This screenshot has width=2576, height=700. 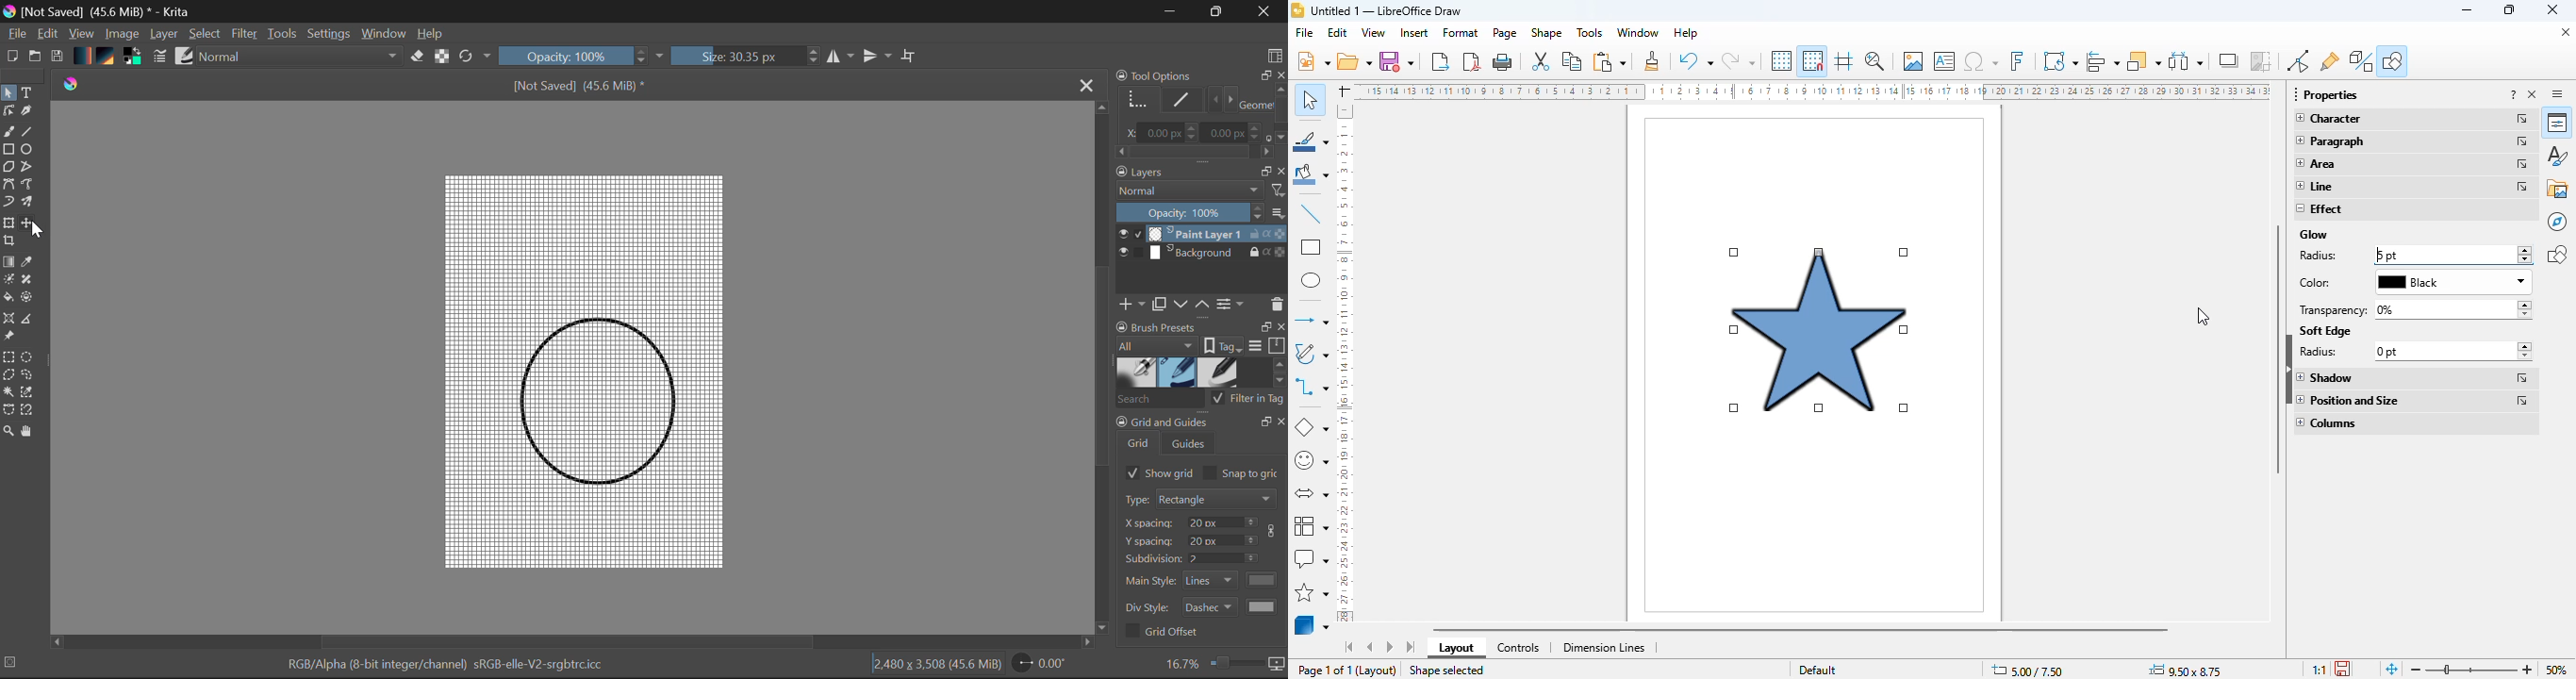 I want to click on 3D objects, so click(x=1312, y=625).